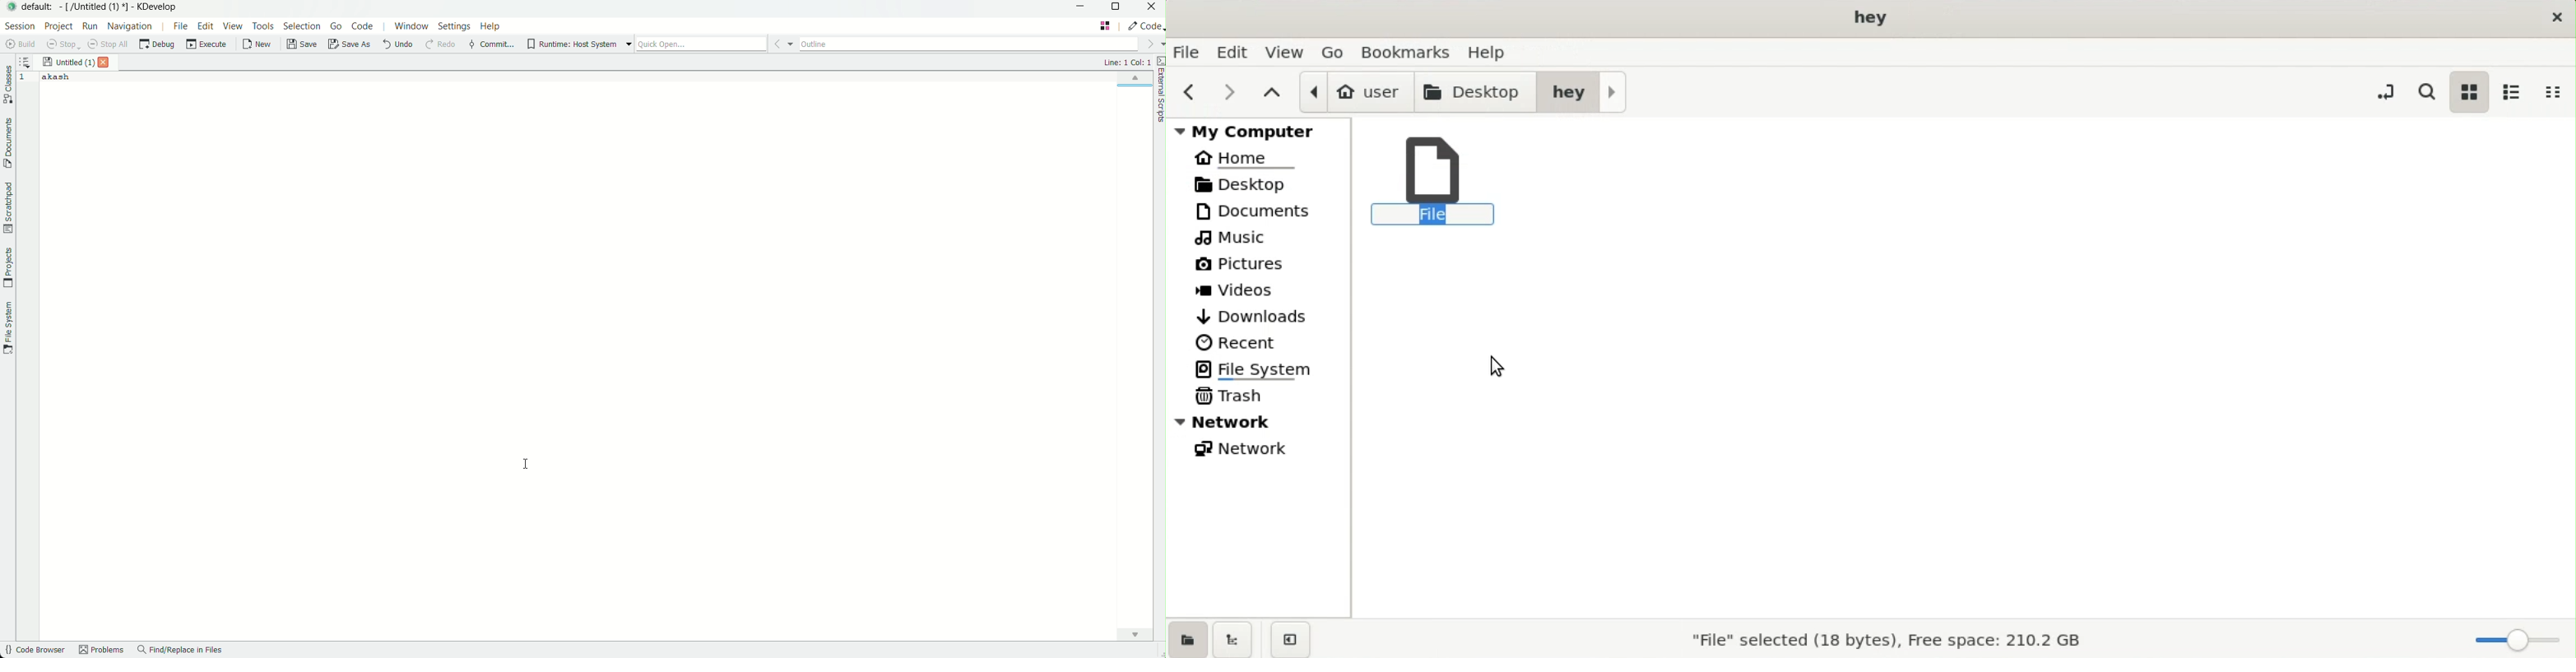 The height and width of the screenshot is (672, 2576). Describe the element at coordinates (258, 46) in the screenshot. I see `new` at that location.